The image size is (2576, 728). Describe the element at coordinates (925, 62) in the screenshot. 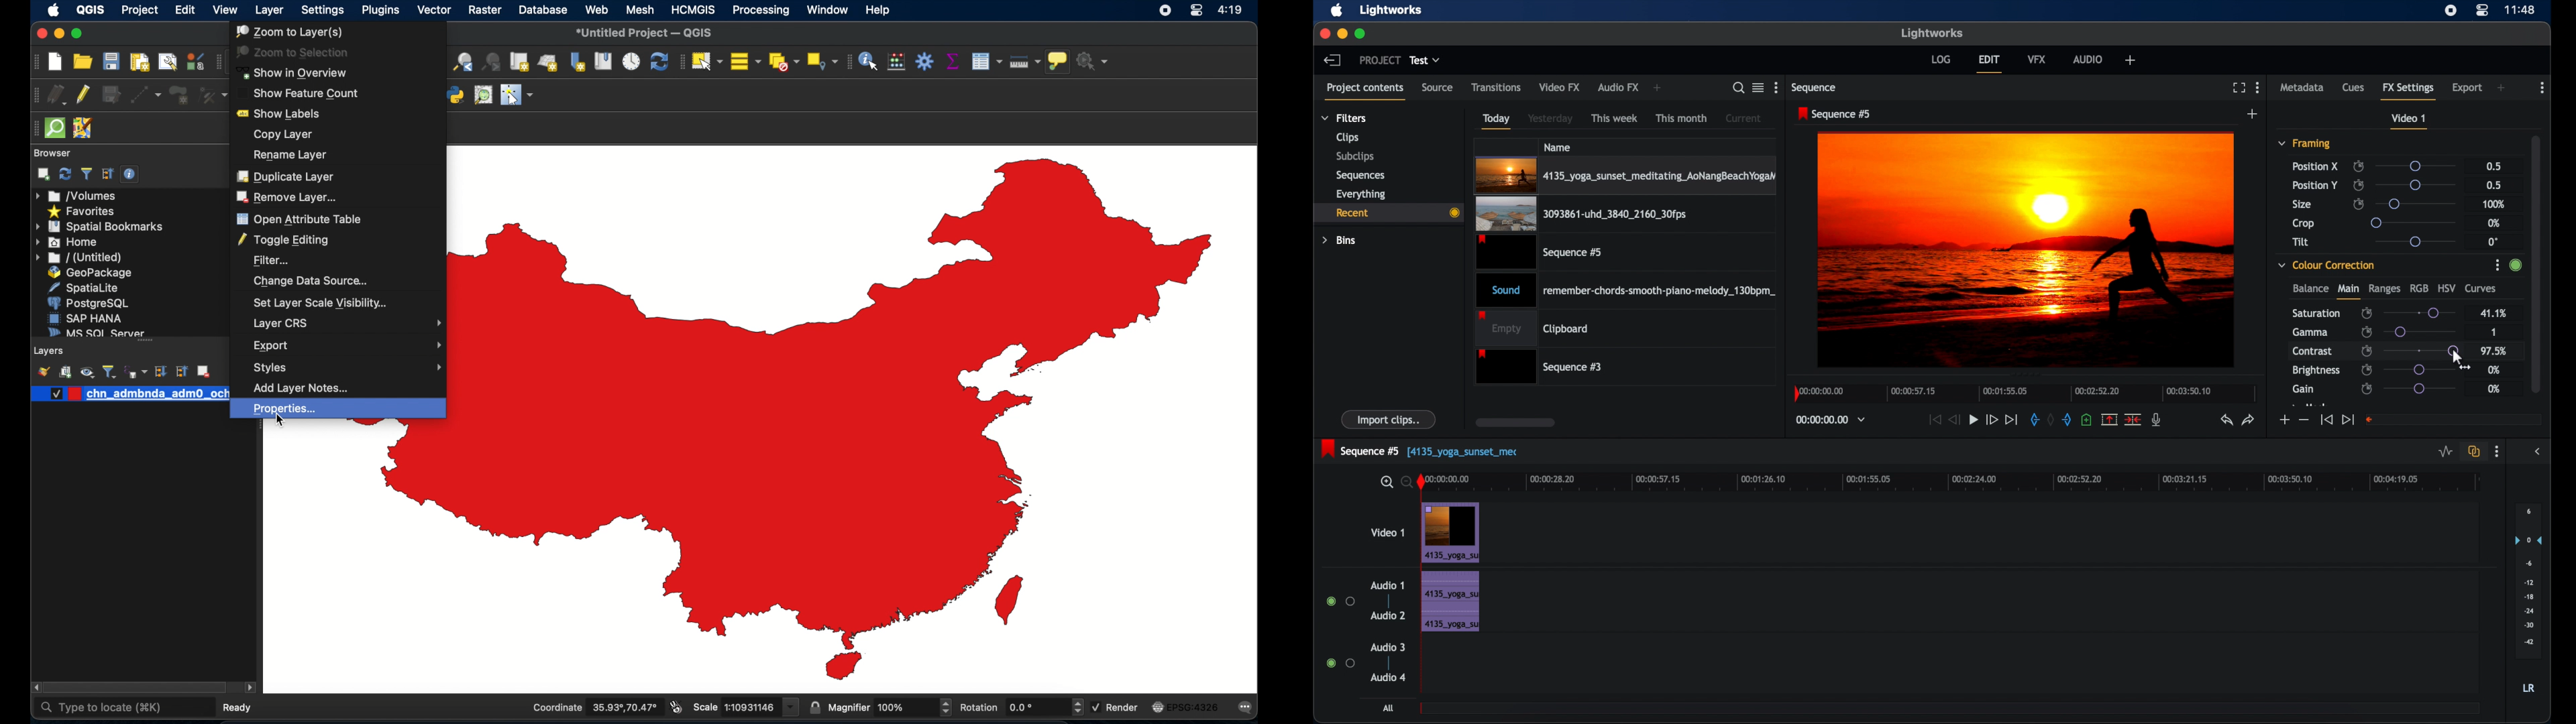

I see `toolbox` at that location.